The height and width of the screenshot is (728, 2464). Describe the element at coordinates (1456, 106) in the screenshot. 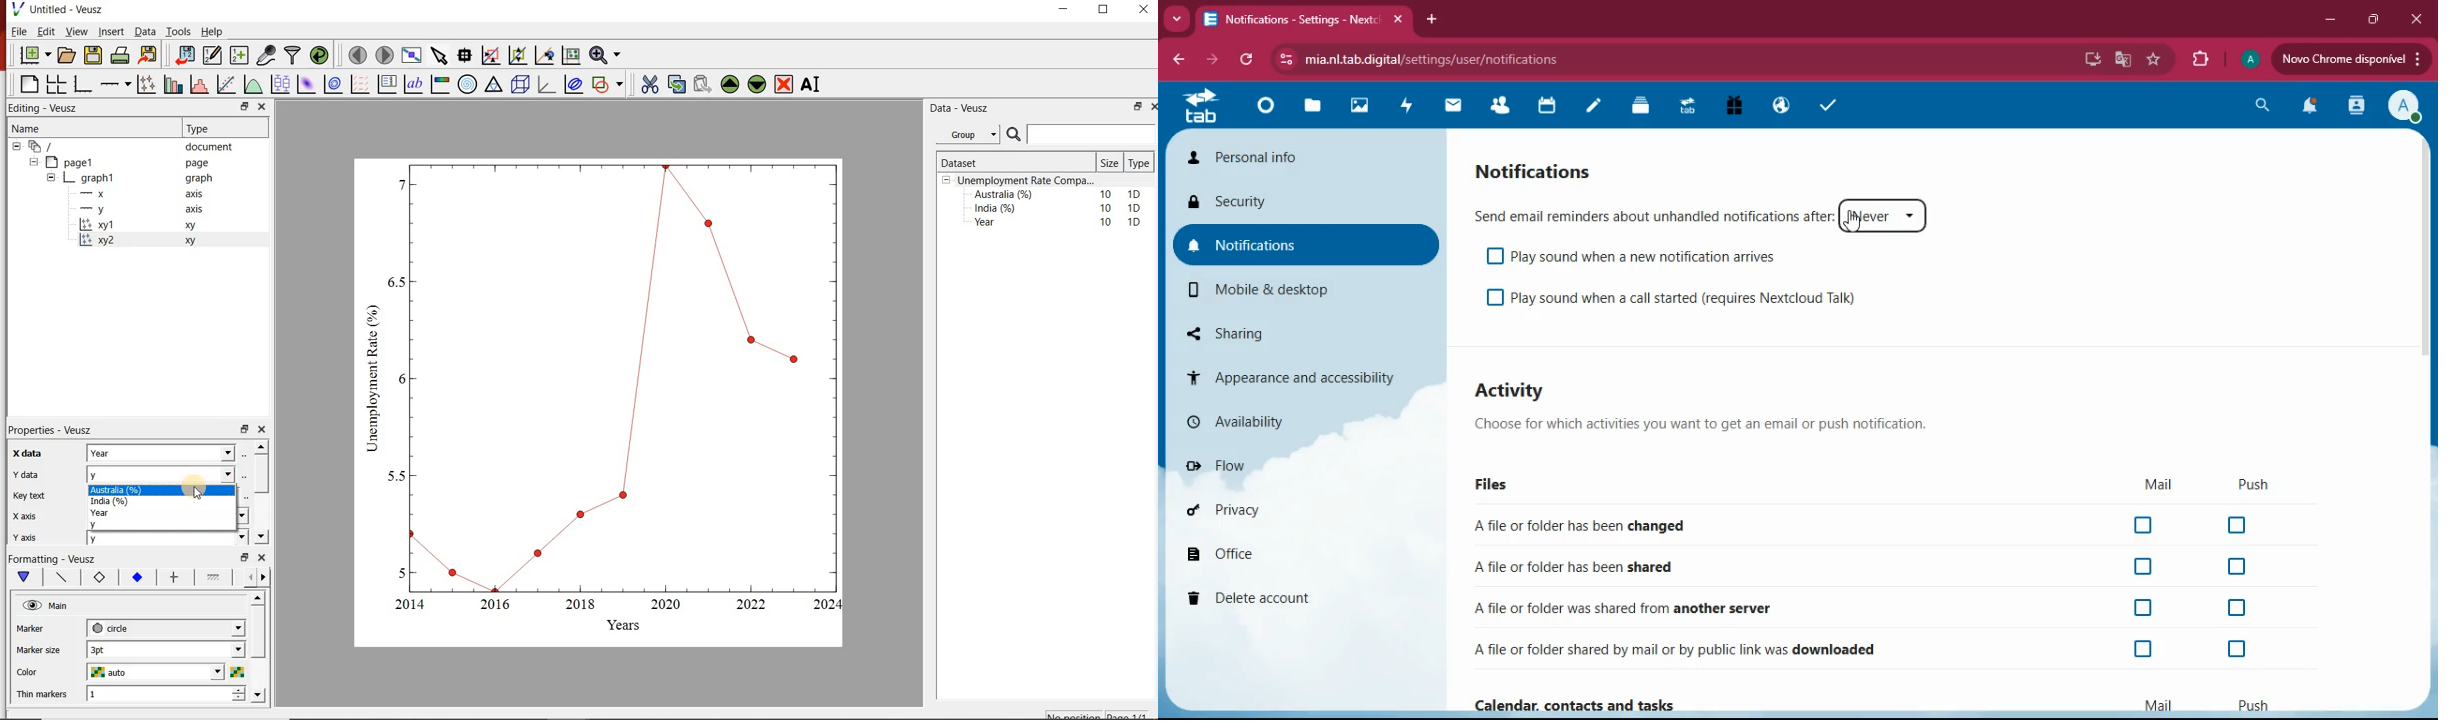

I see `mail` at that location.